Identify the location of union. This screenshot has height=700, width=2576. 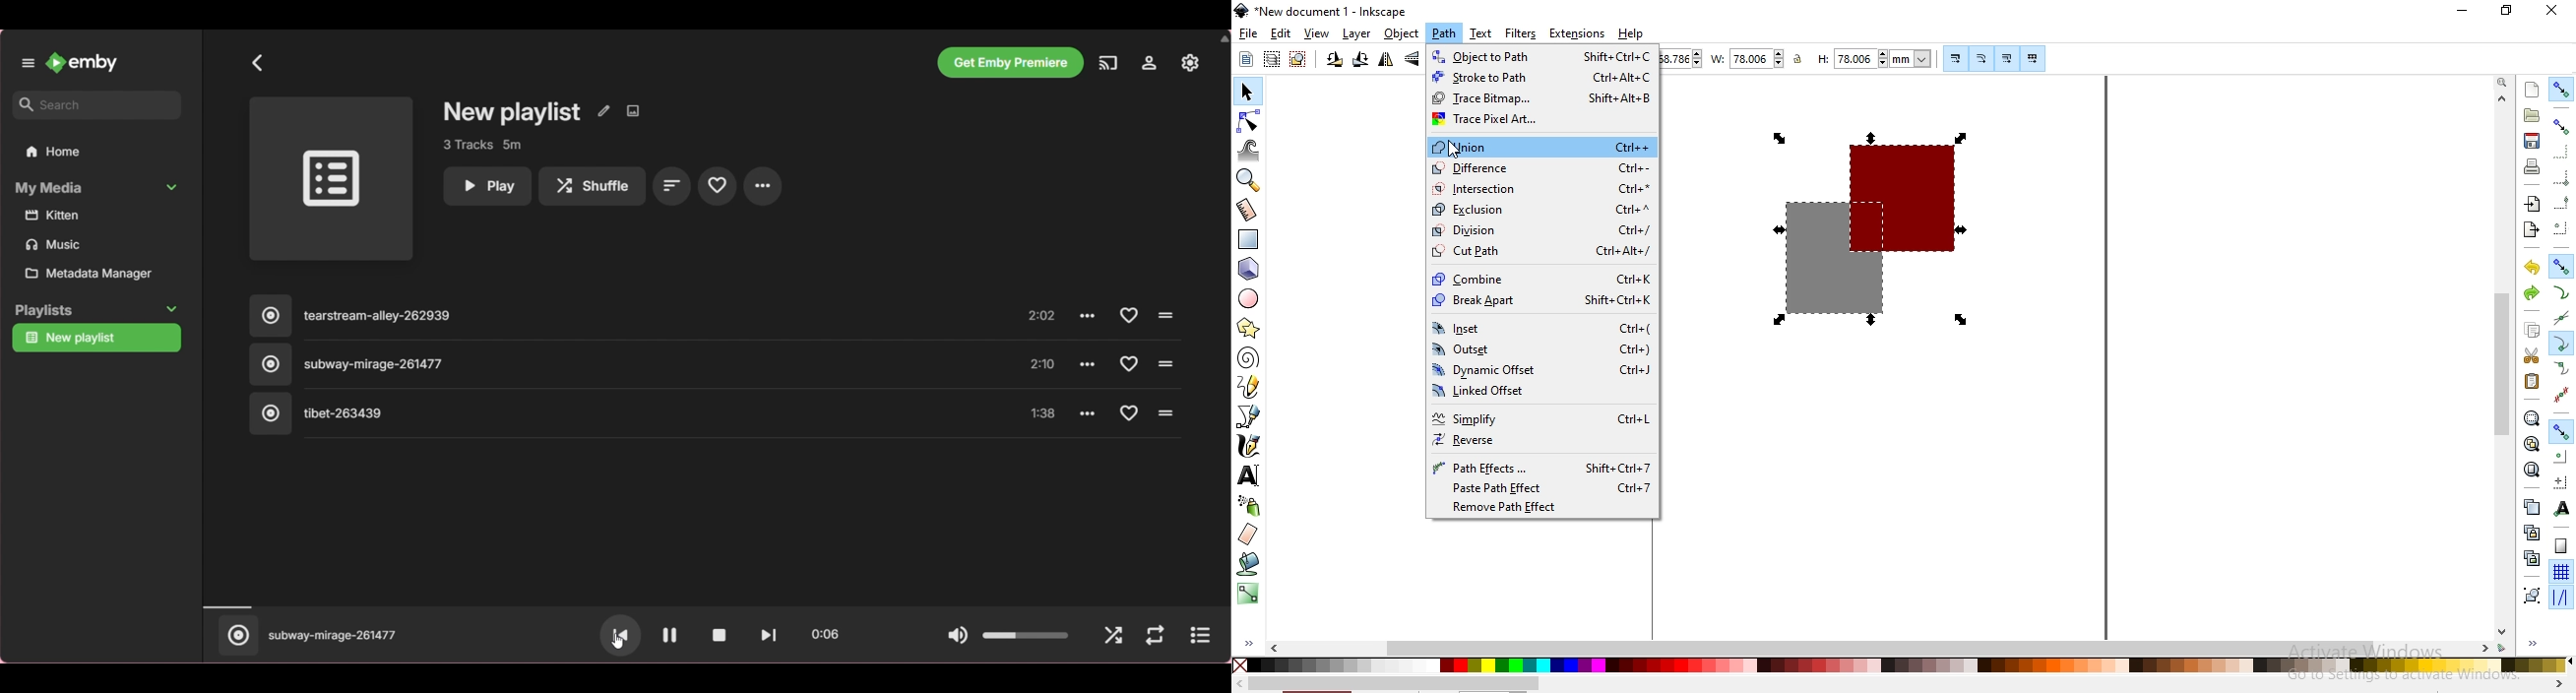
(1541, 148).